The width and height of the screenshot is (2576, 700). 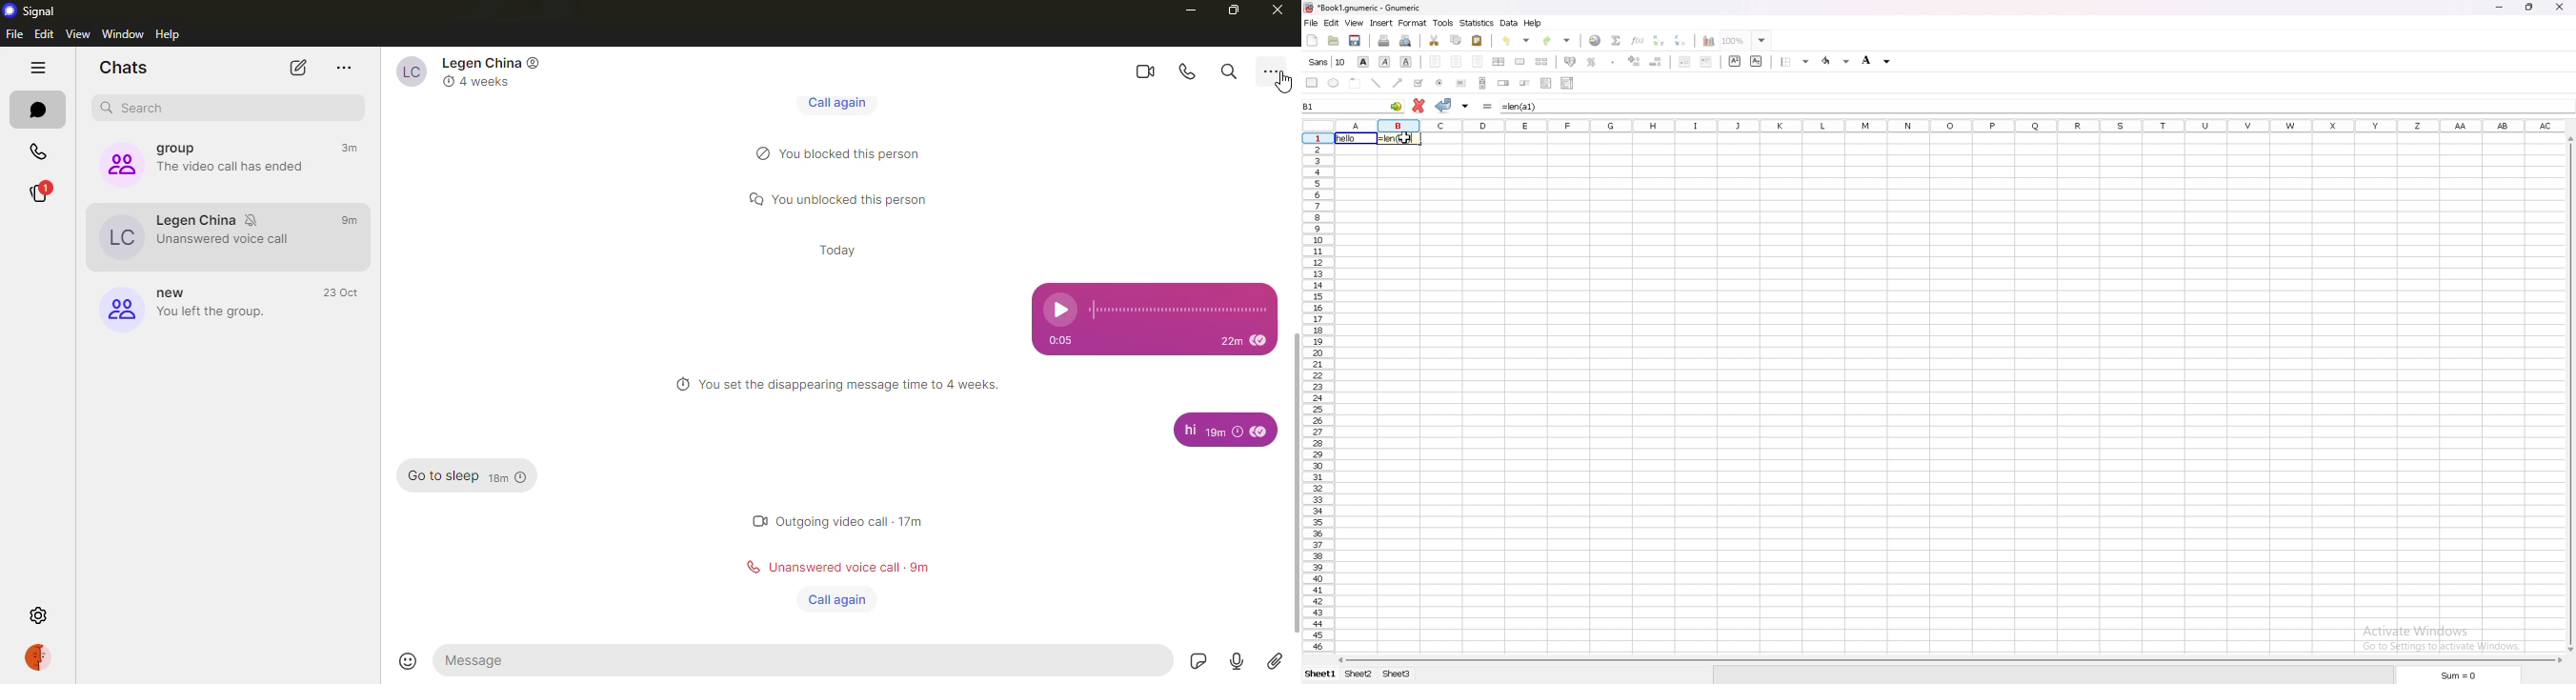 I want to click on format, so click(x=1412, y=23).